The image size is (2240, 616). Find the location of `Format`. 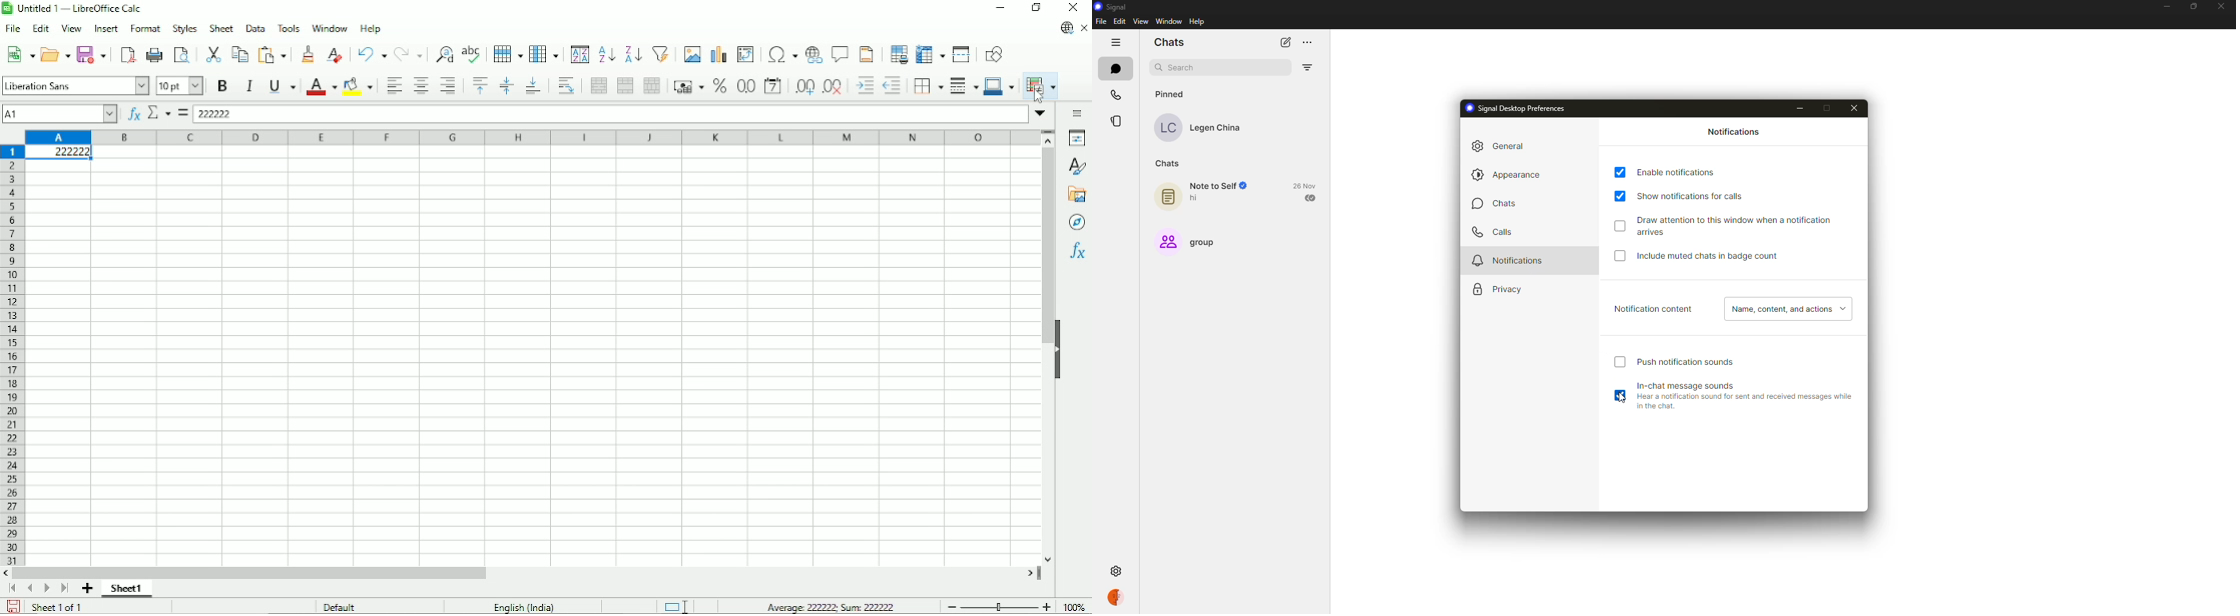

Format is located at coordinates (145, 29).